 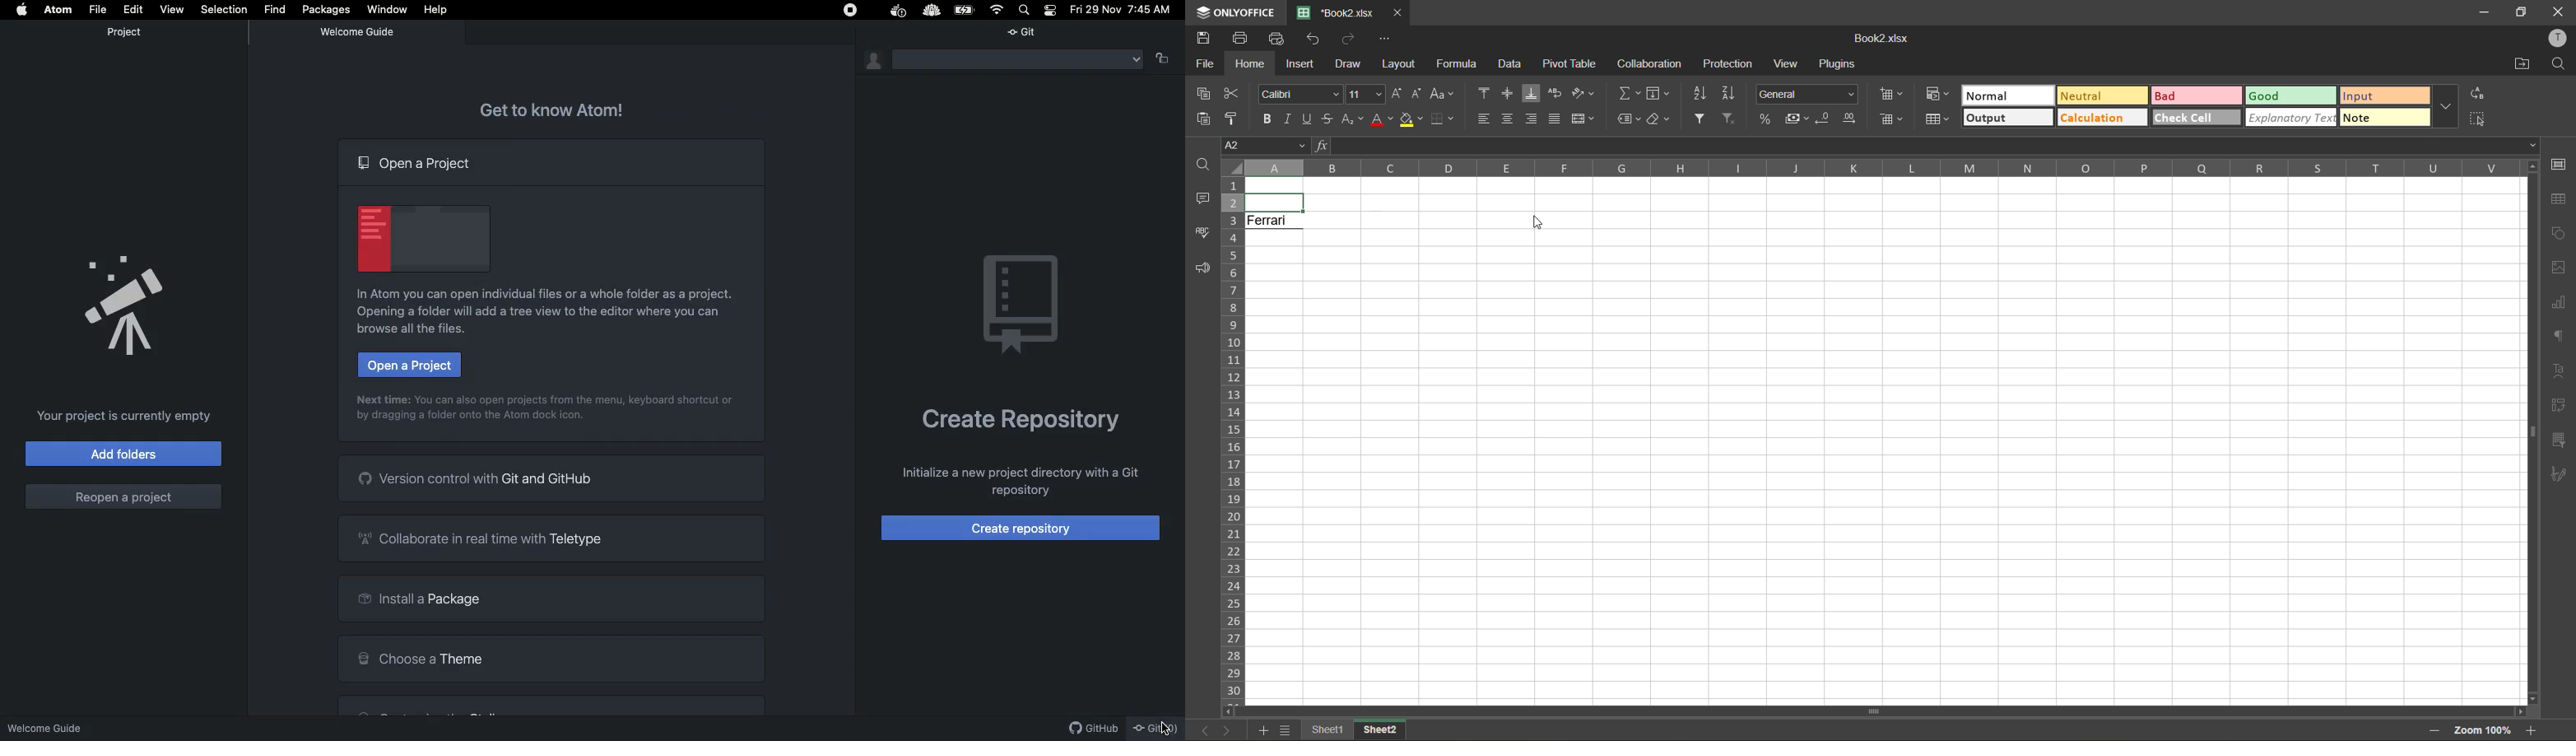 I want to click on sheet names, so click(x=1325, y=730).